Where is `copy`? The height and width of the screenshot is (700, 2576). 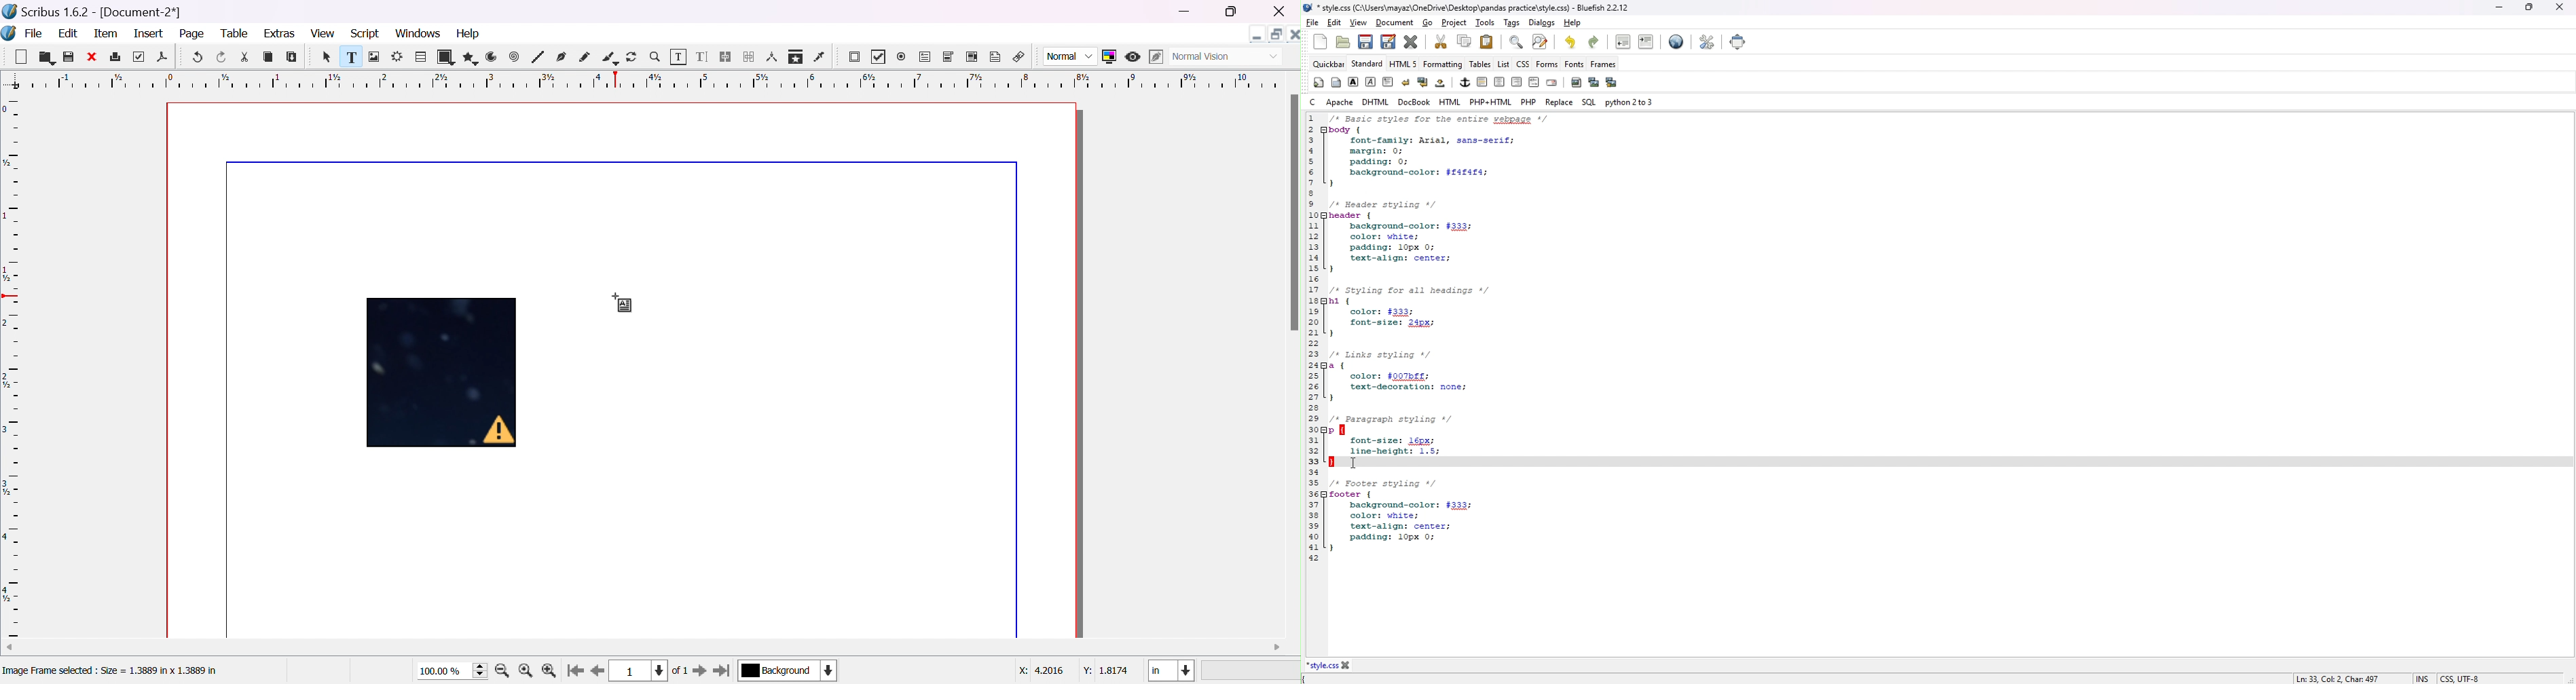
copy is located at coordinates (268, 57).